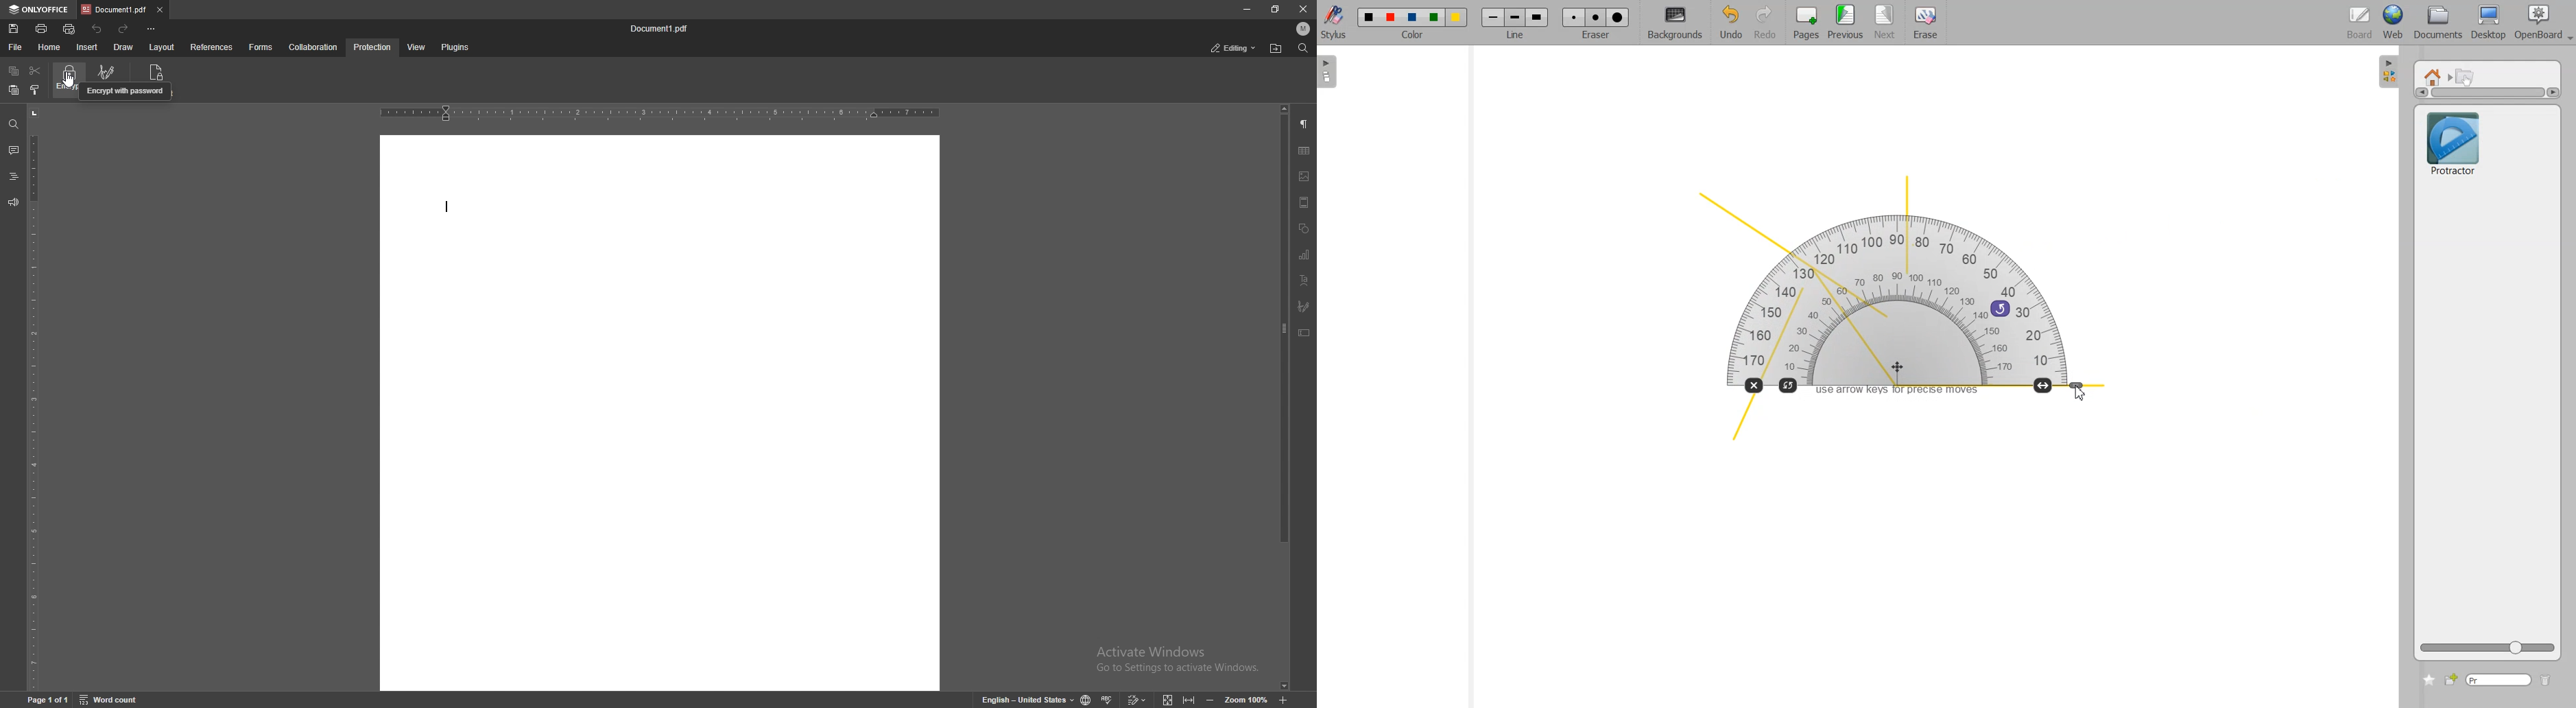  Describe the element at coordinates (1303, 10) in the screenshot. I see `close` at that location.